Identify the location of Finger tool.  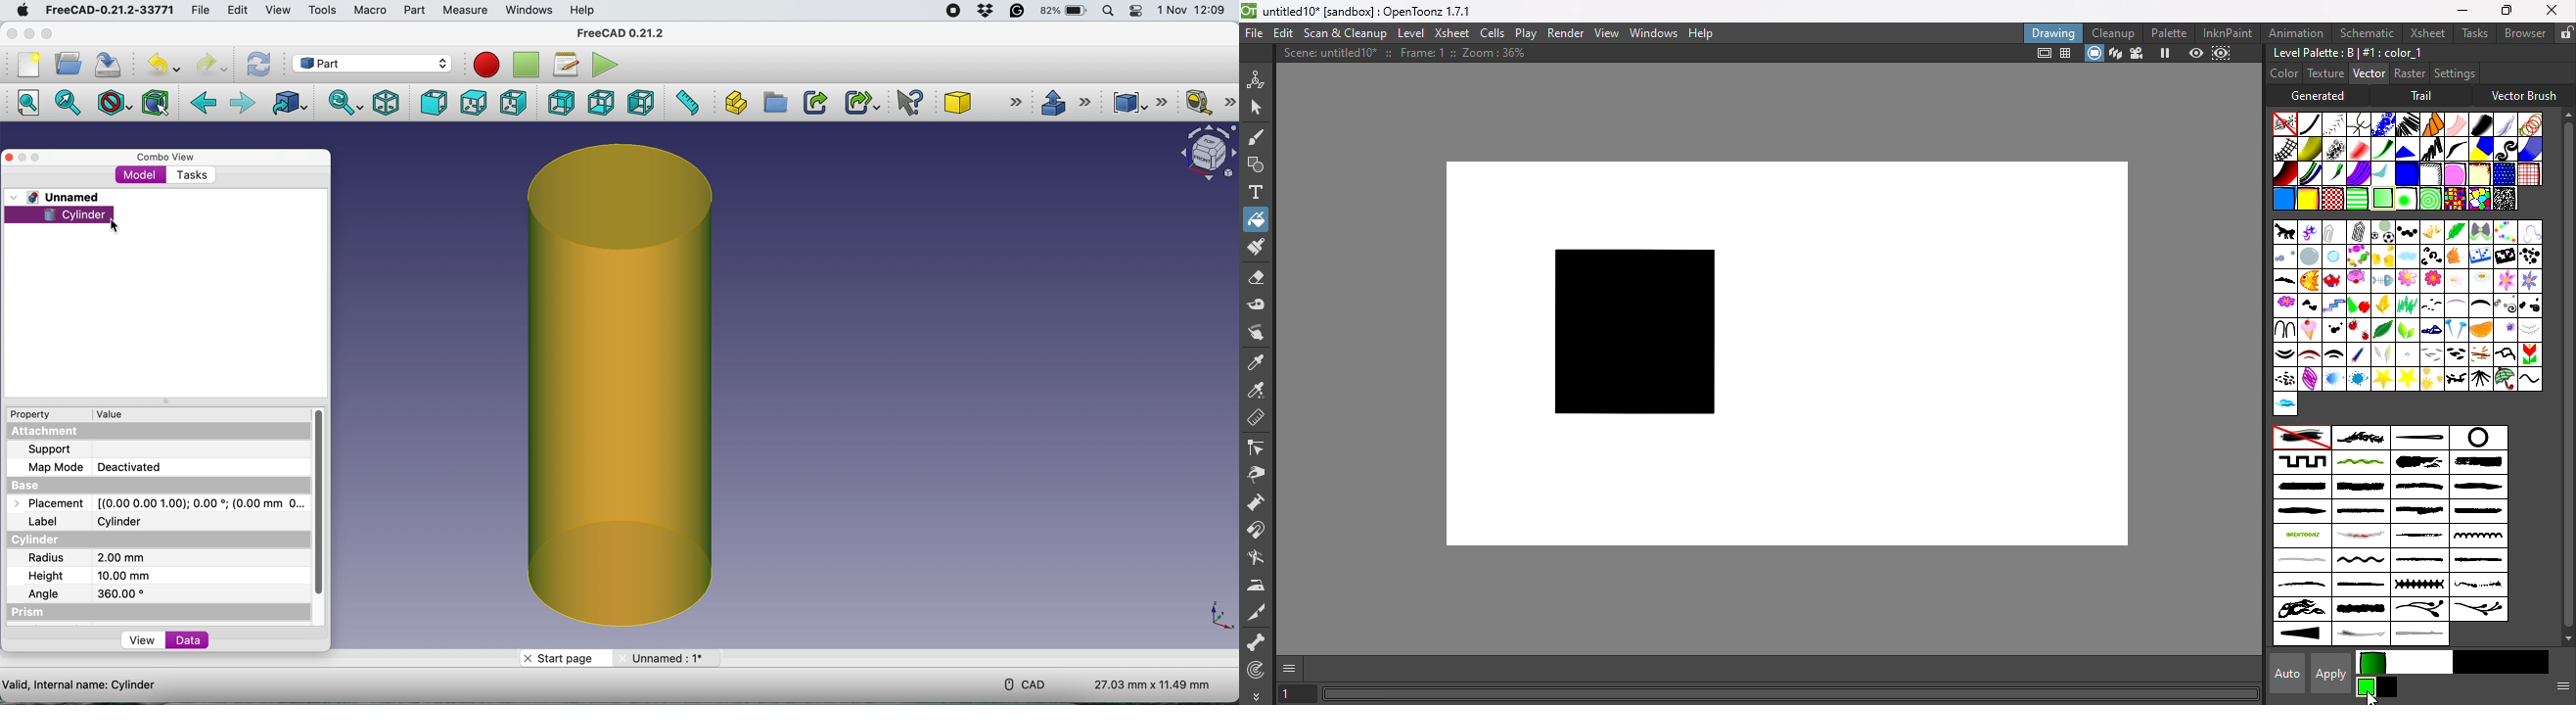
(1261, 334).